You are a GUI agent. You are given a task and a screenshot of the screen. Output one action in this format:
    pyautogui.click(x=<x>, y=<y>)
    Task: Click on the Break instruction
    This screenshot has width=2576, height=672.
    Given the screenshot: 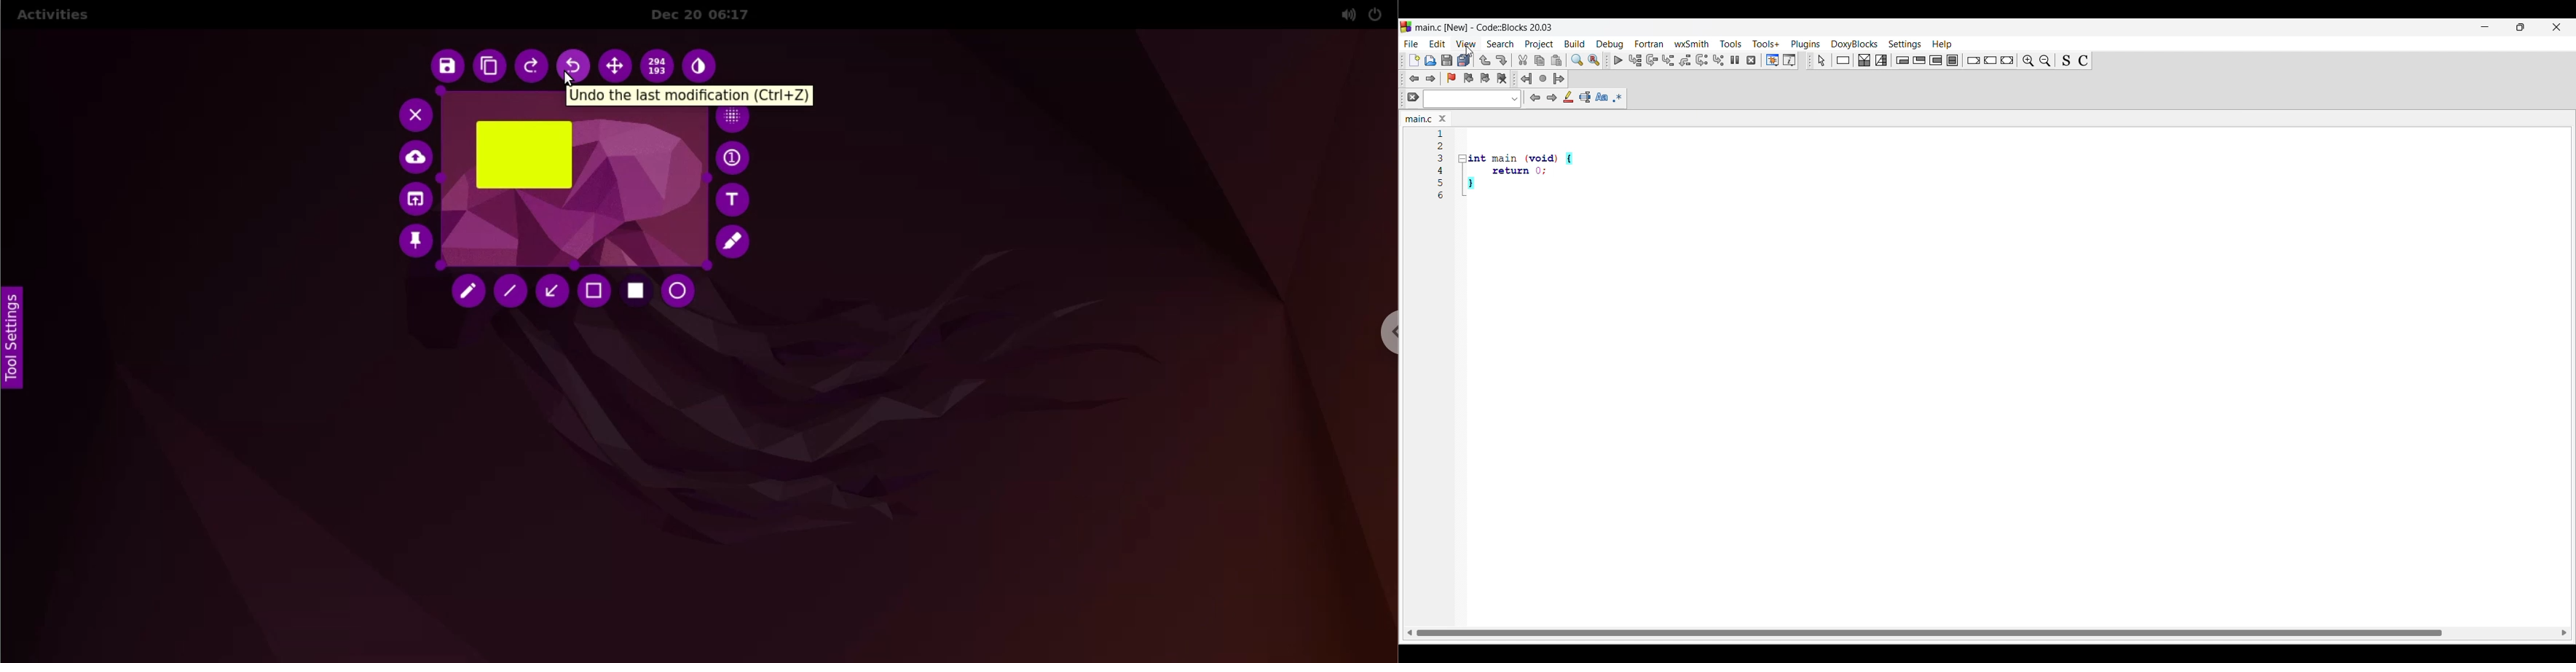 What is the action you would take?
    pyautogui.click(x=1974, y=61)
    